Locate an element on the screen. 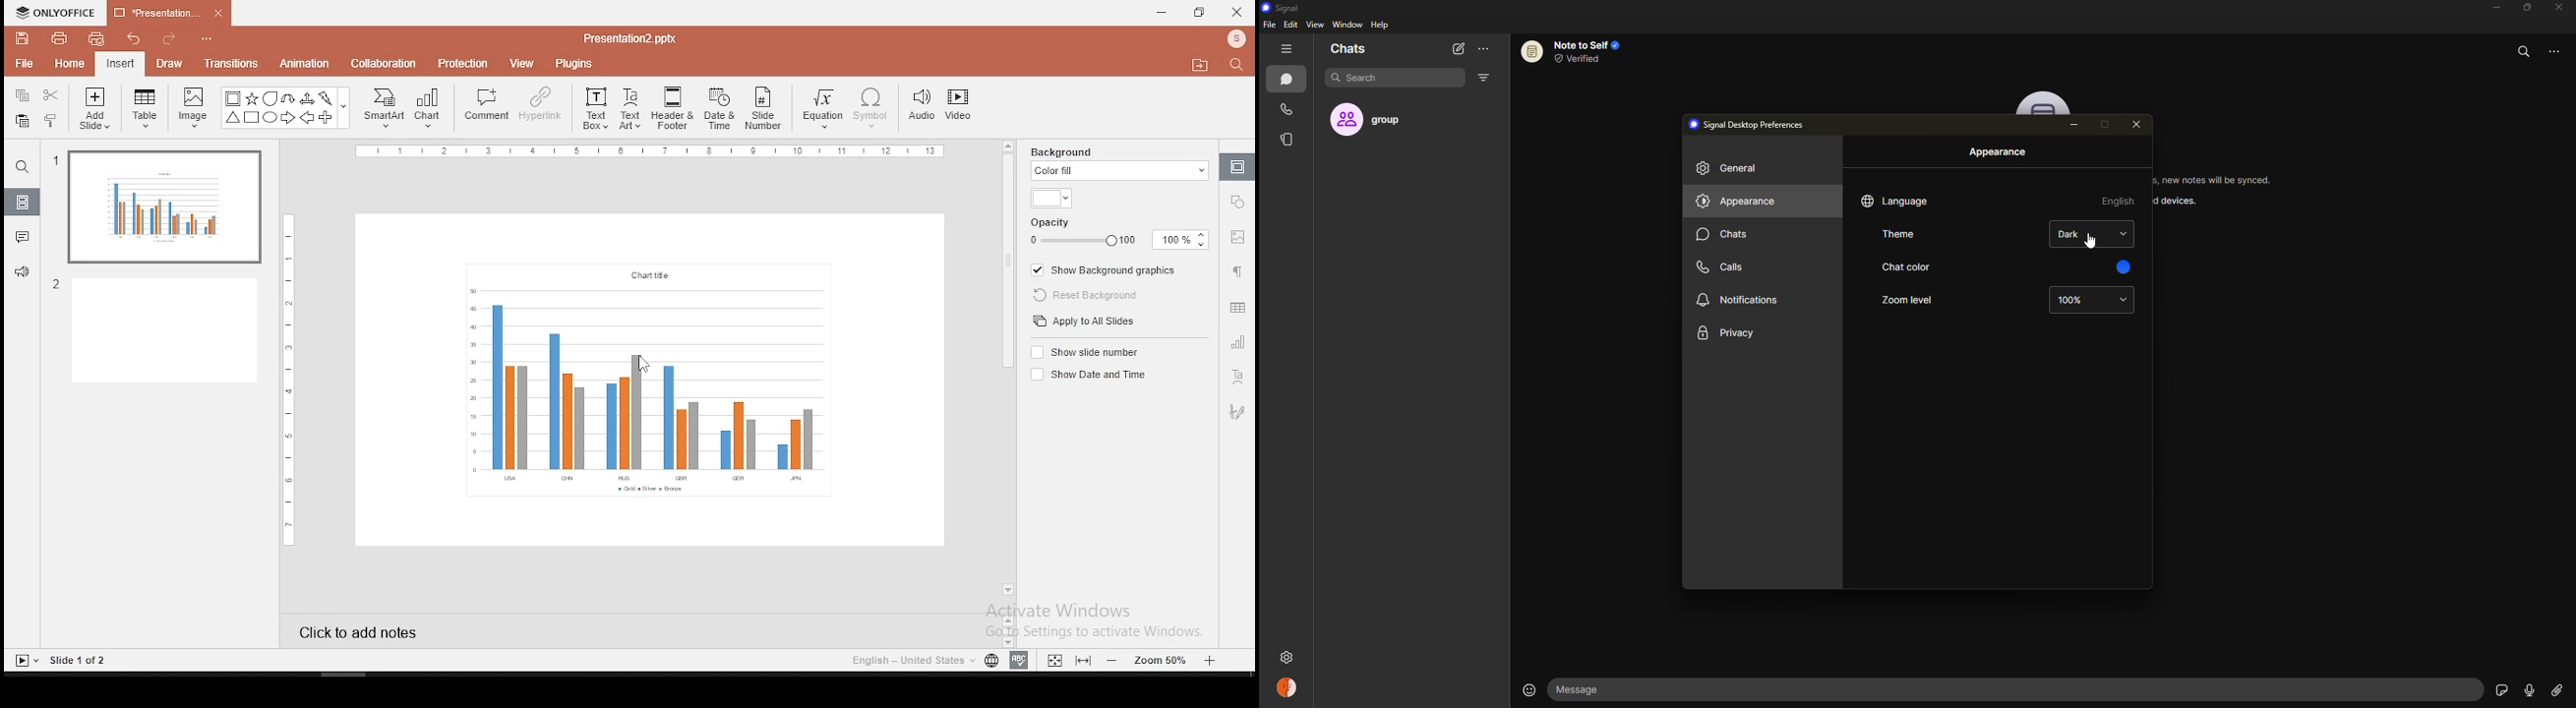 This screenshot has height=728, width=2576. support and feedback is located at coordinates (22, 274).